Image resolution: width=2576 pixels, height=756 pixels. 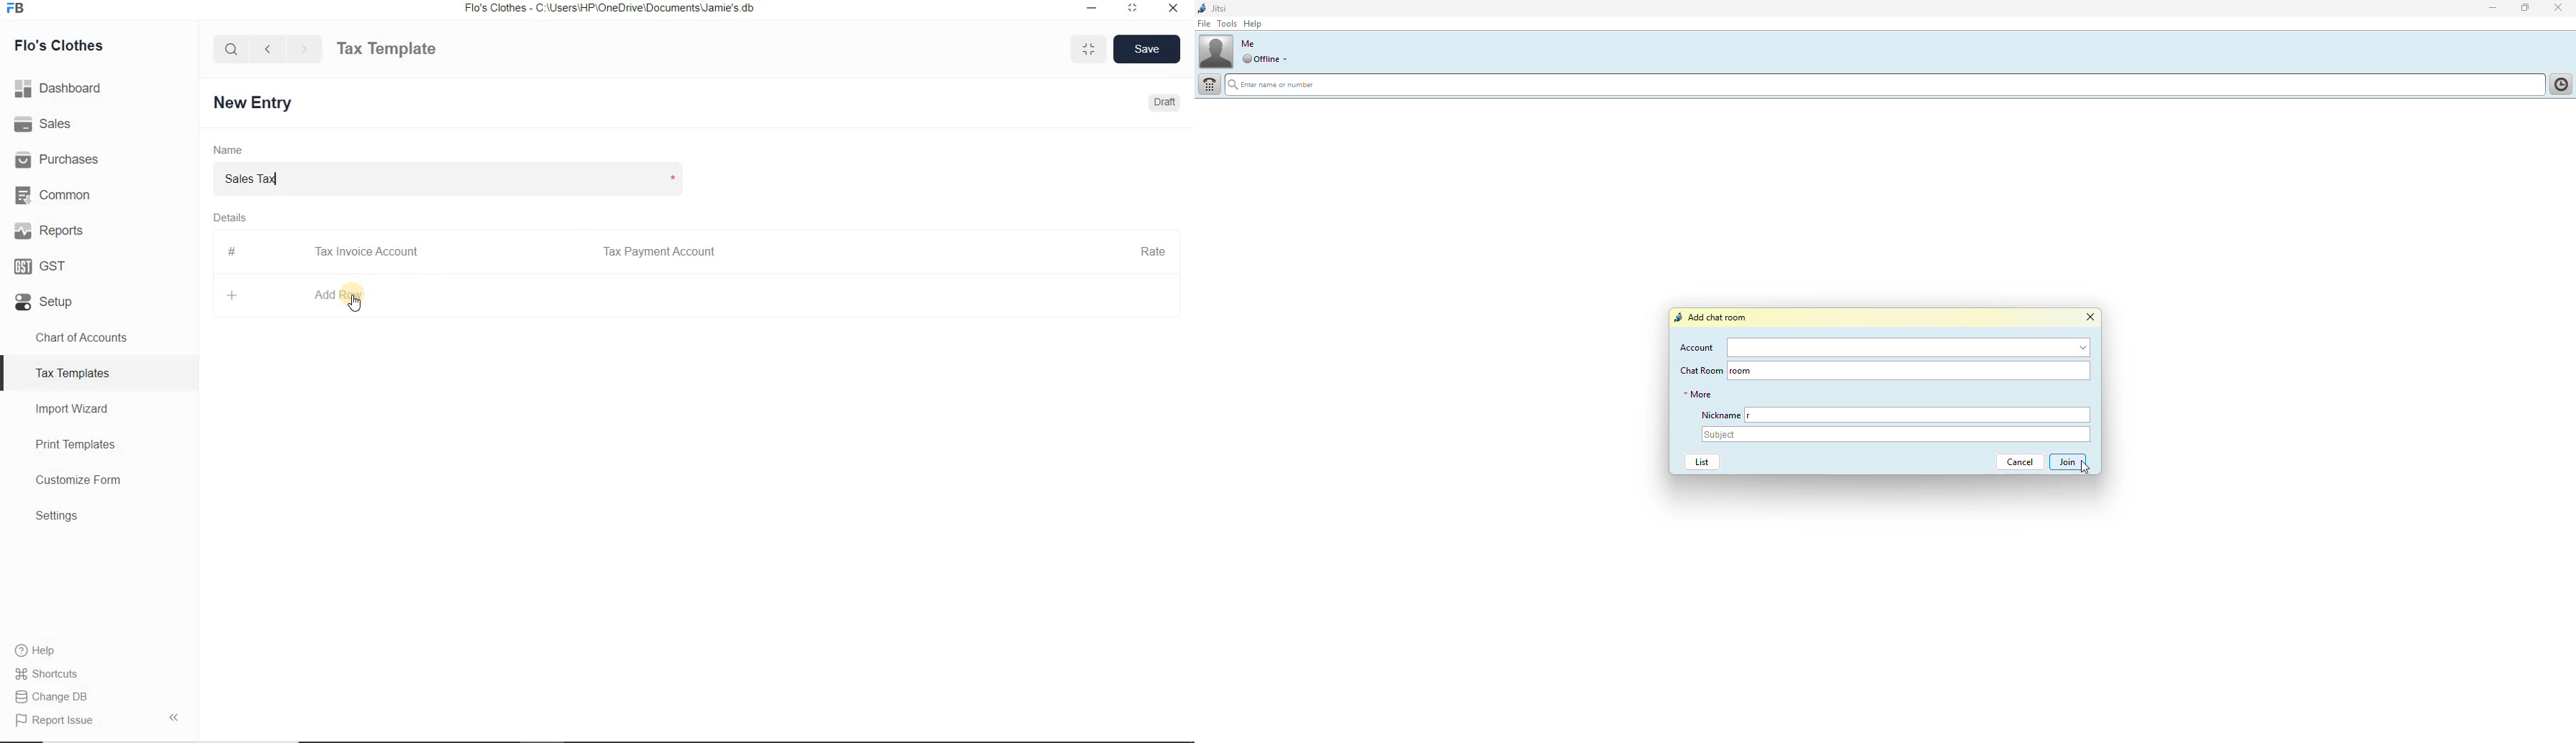 What do you see at coordinates (229, 216) in the screenshot?
I see `Details` at bounding box center [229, 216].